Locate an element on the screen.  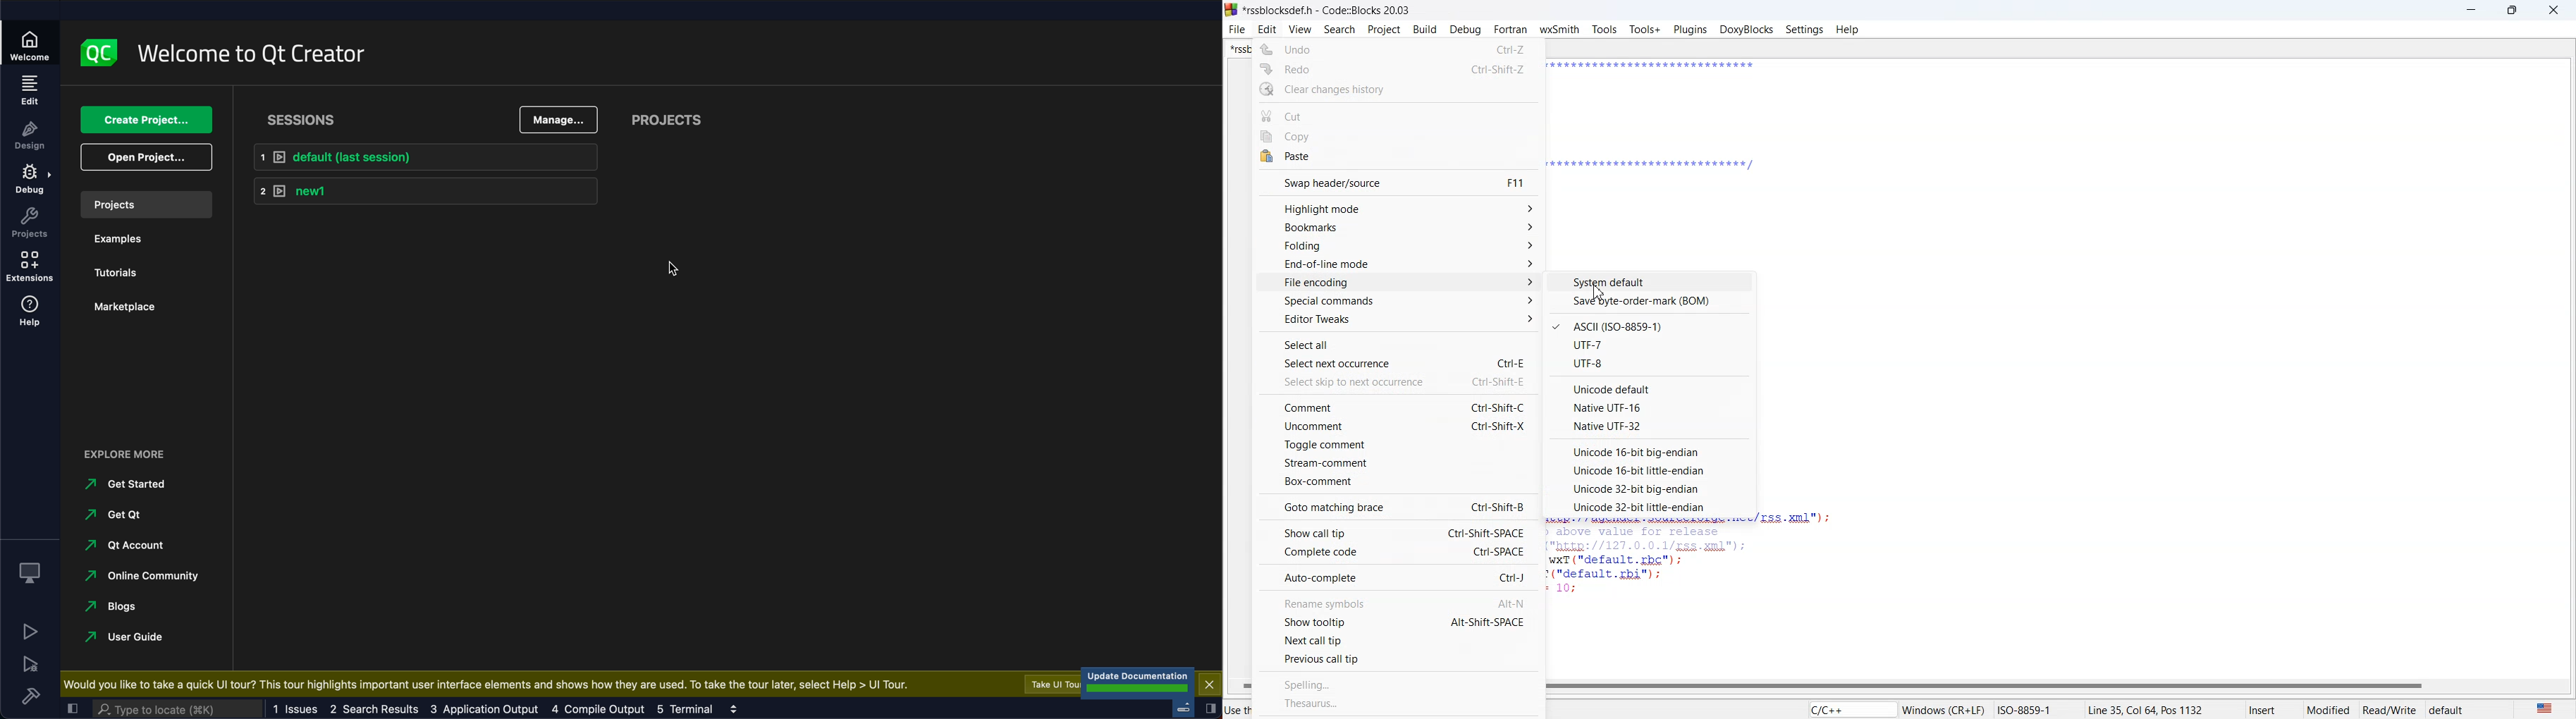
Unicode 16-bit big ending is located at coordinates (1648, 451).